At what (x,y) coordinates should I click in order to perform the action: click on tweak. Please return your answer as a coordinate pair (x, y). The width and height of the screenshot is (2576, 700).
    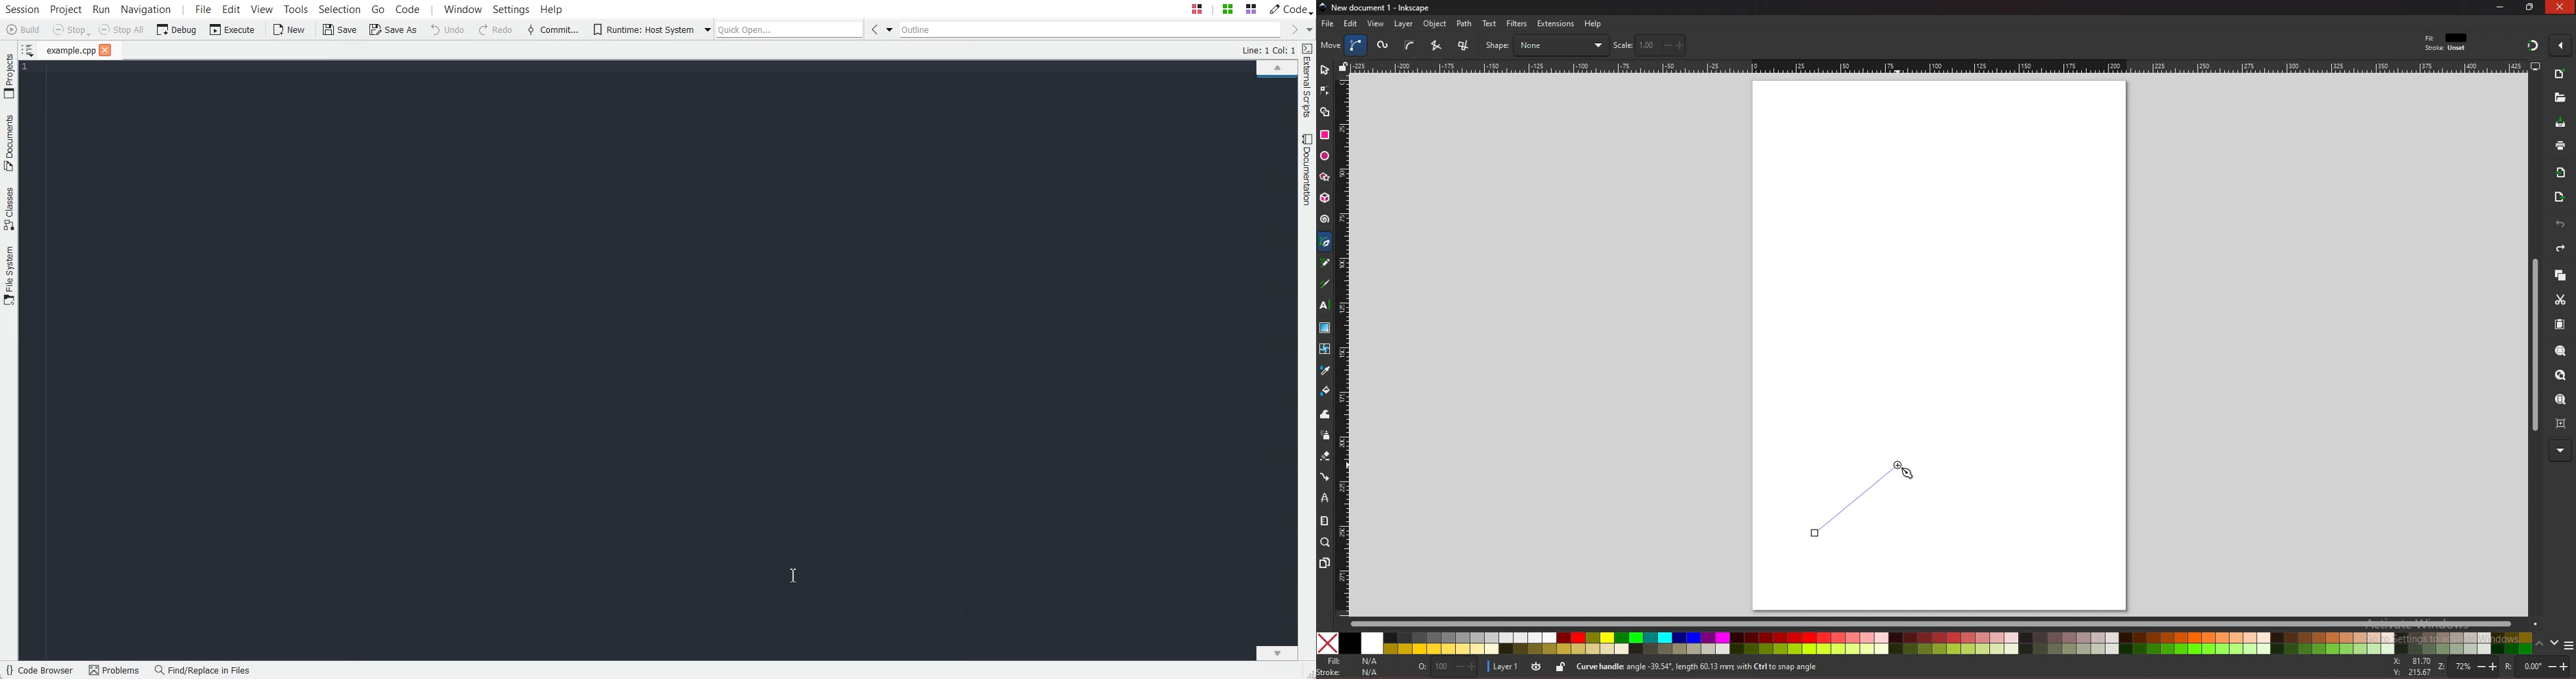
    Looking at the image, I should click on (1325, 414).